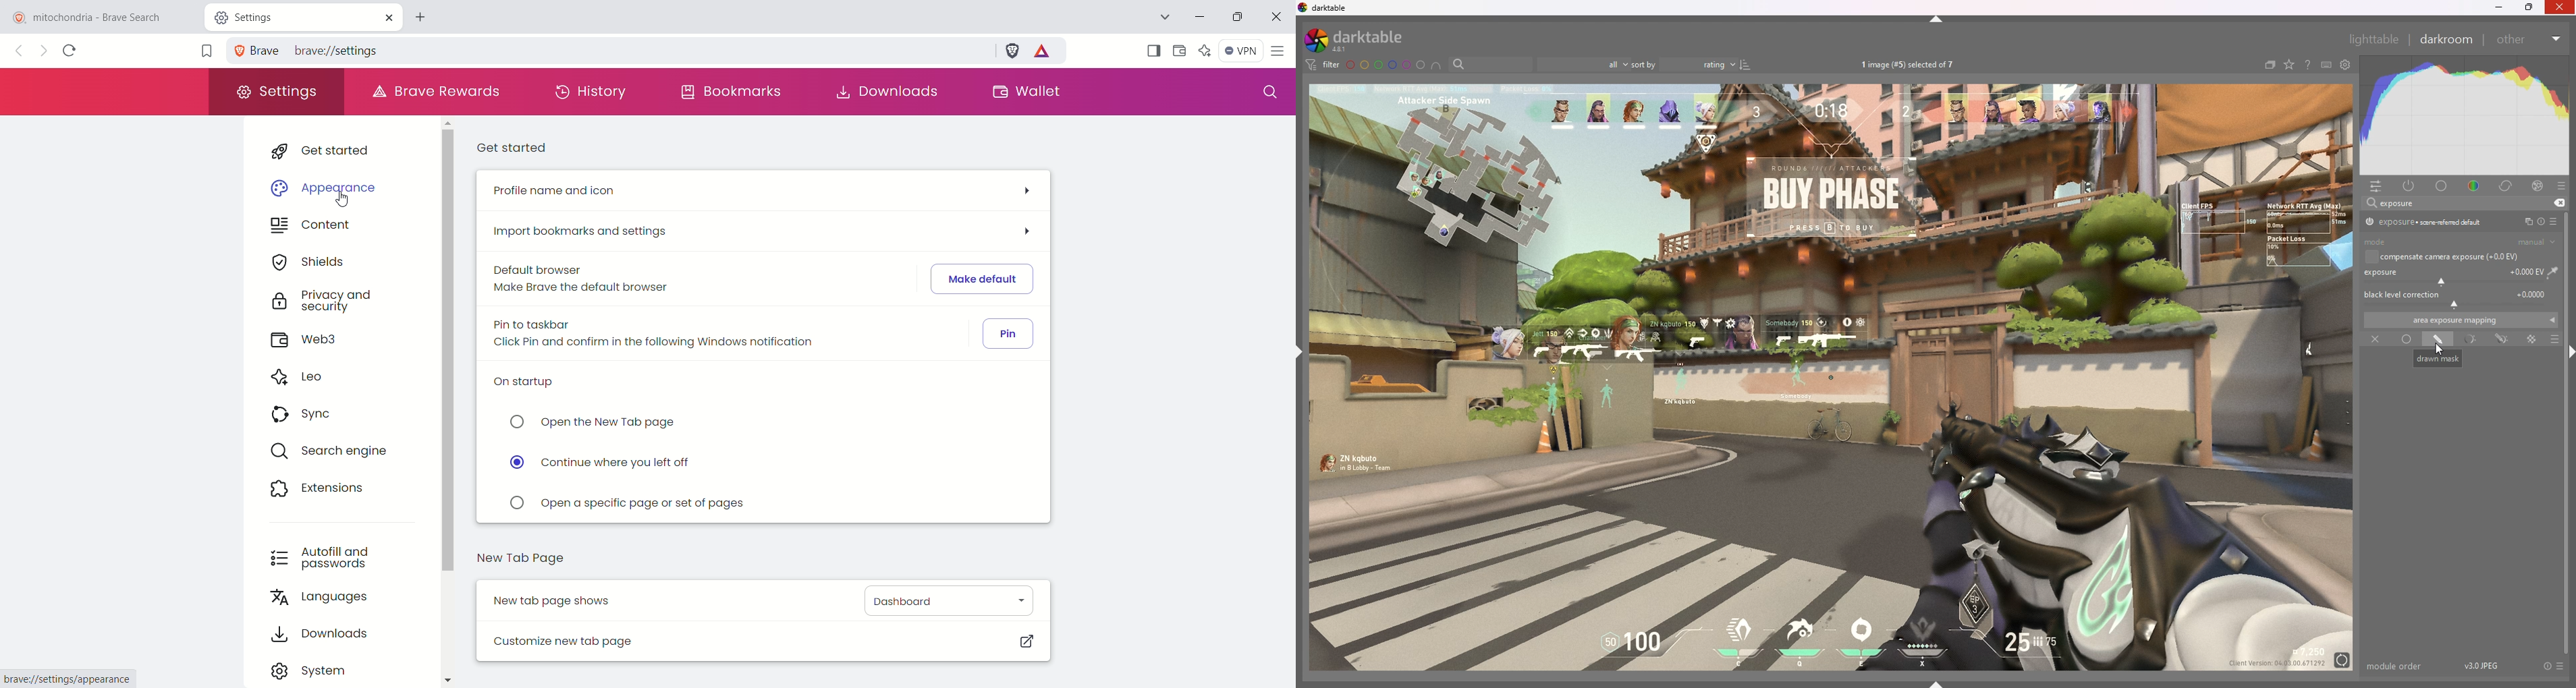  What do you see at coordinates (2526, 222) in the screenshot?
I see `multiple instances action` at bounding box center [2526, 222].